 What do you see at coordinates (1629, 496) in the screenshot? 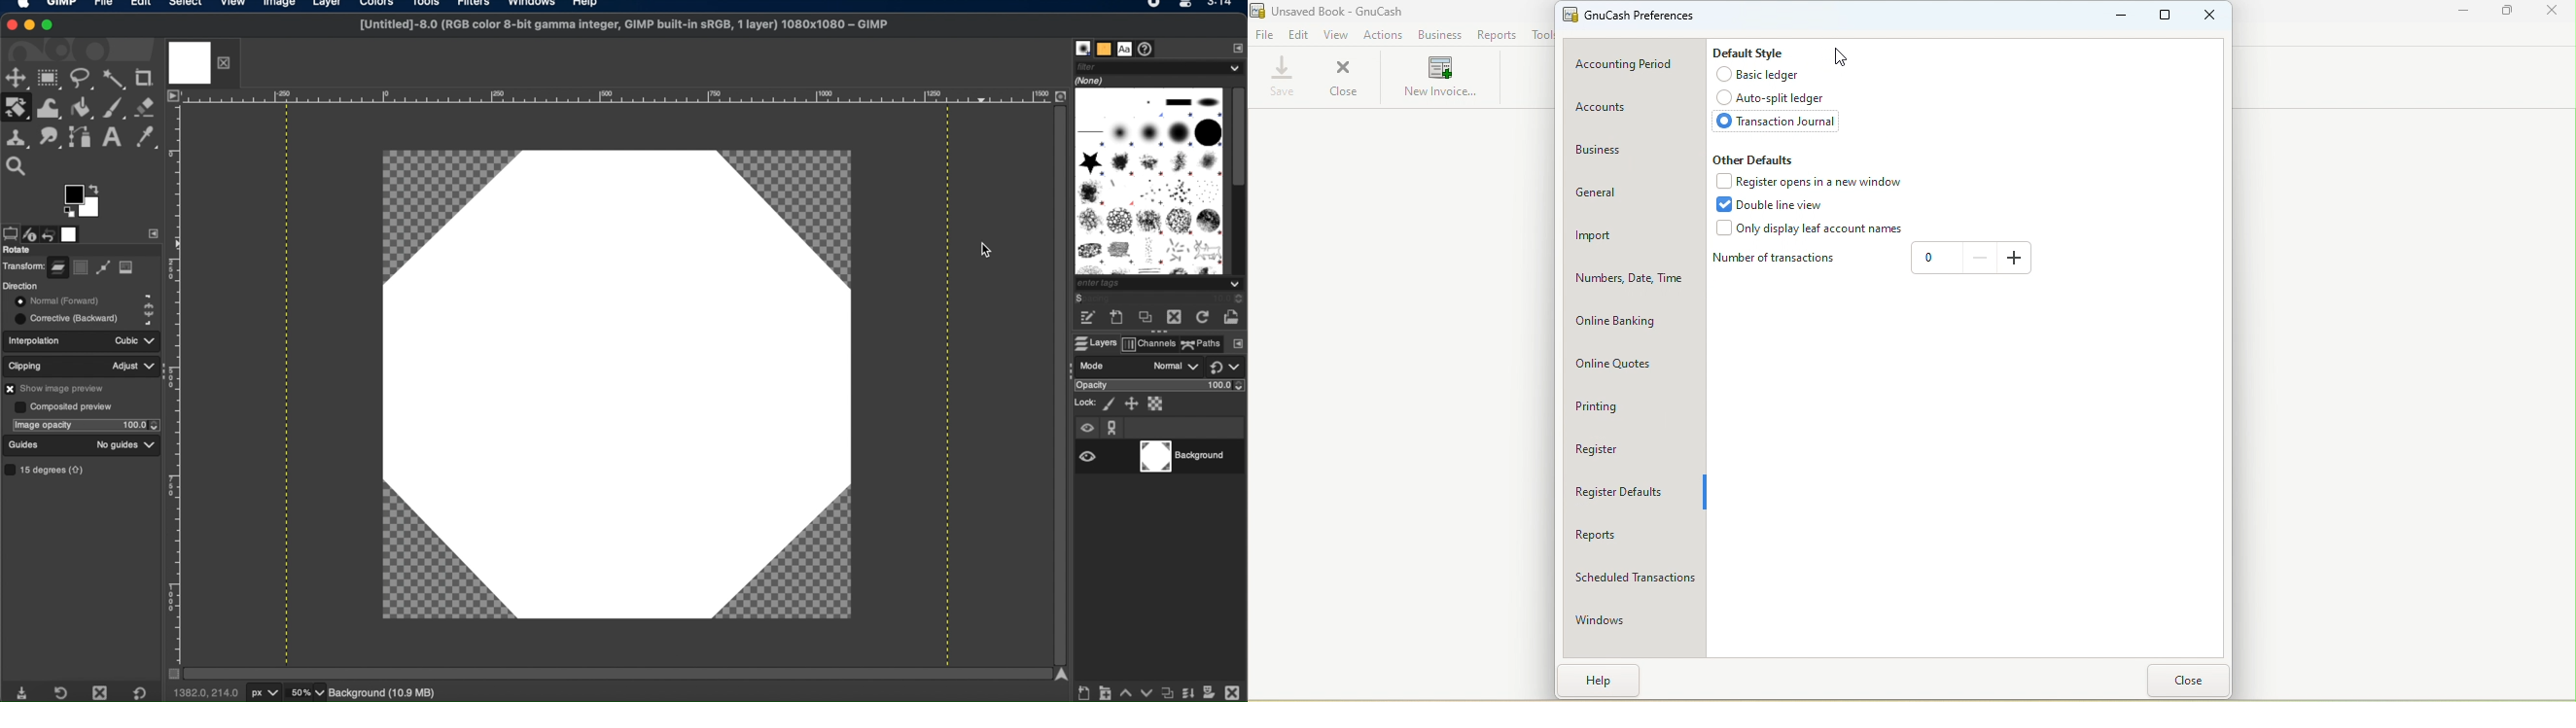
I see `Register defaults` at bounding box center [1629, 496].